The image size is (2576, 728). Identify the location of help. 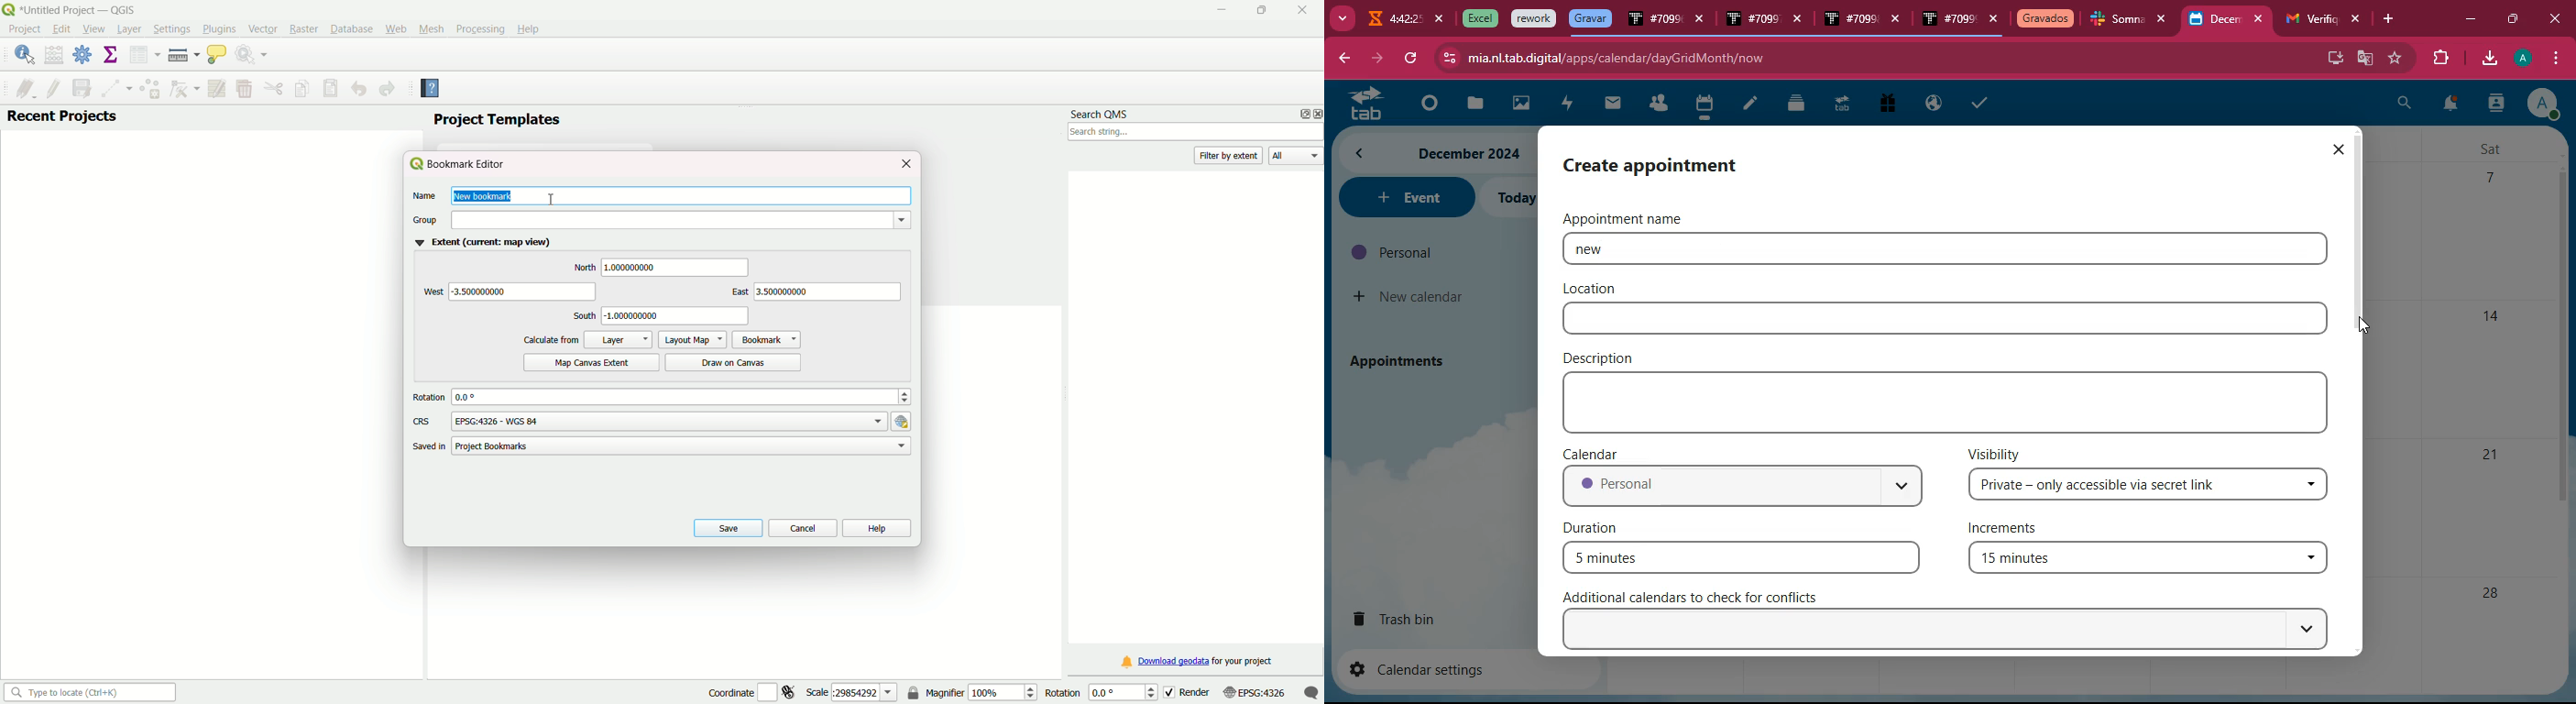
(877, 527).